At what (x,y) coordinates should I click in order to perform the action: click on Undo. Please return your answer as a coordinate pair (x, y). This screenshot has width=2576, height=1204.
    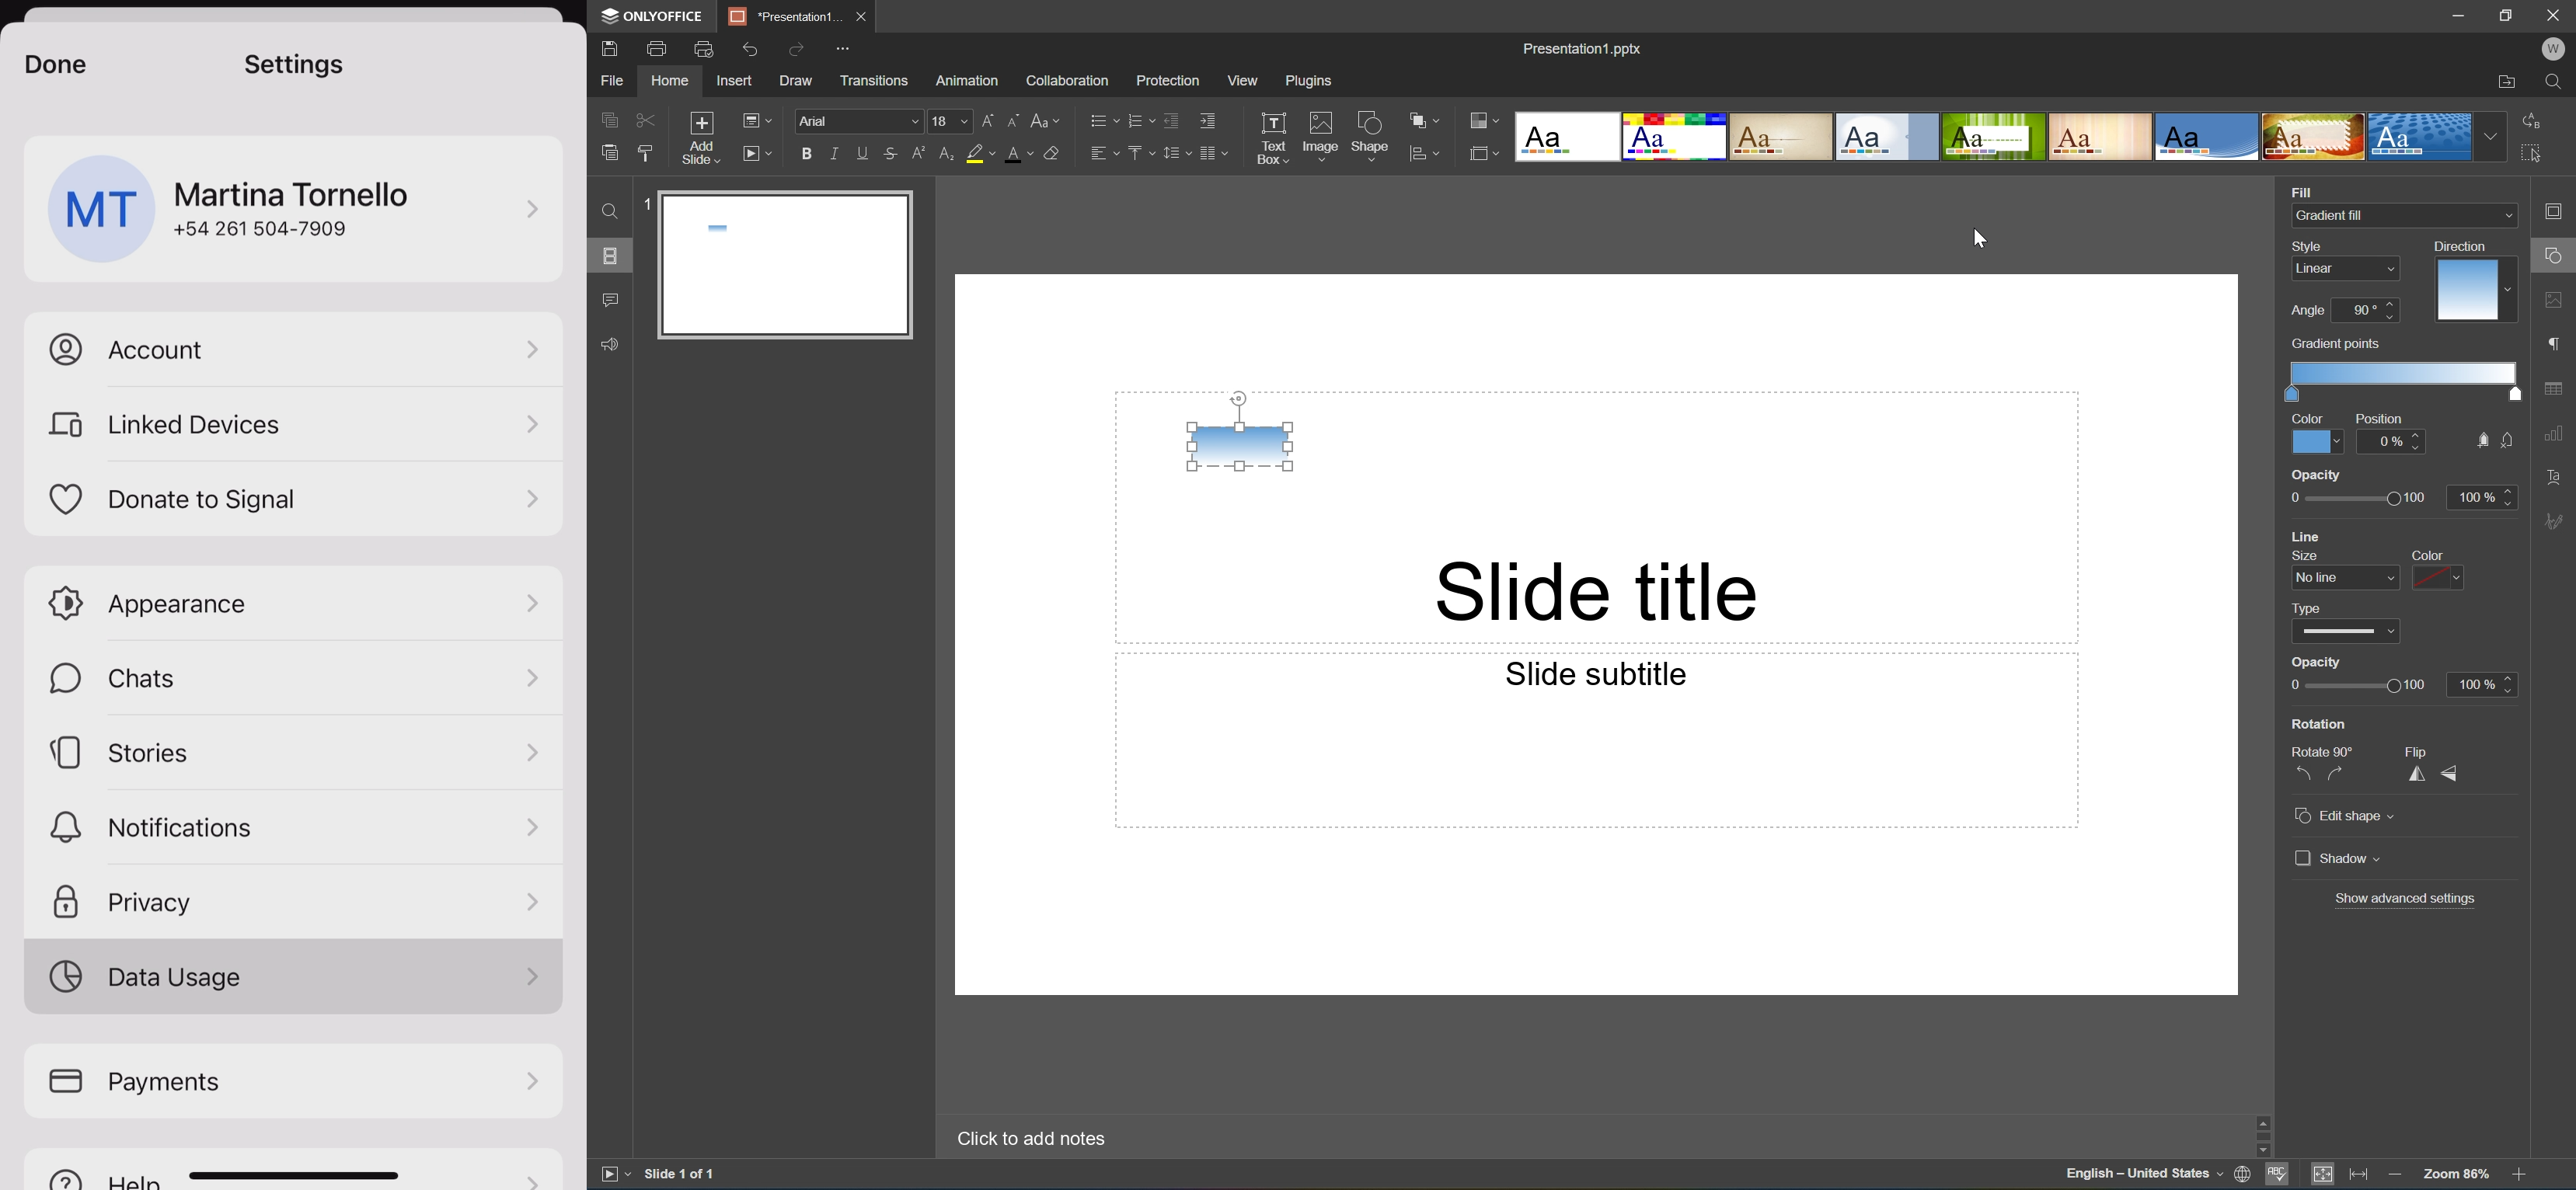
    Looking at the image, I should click on (748, 49).